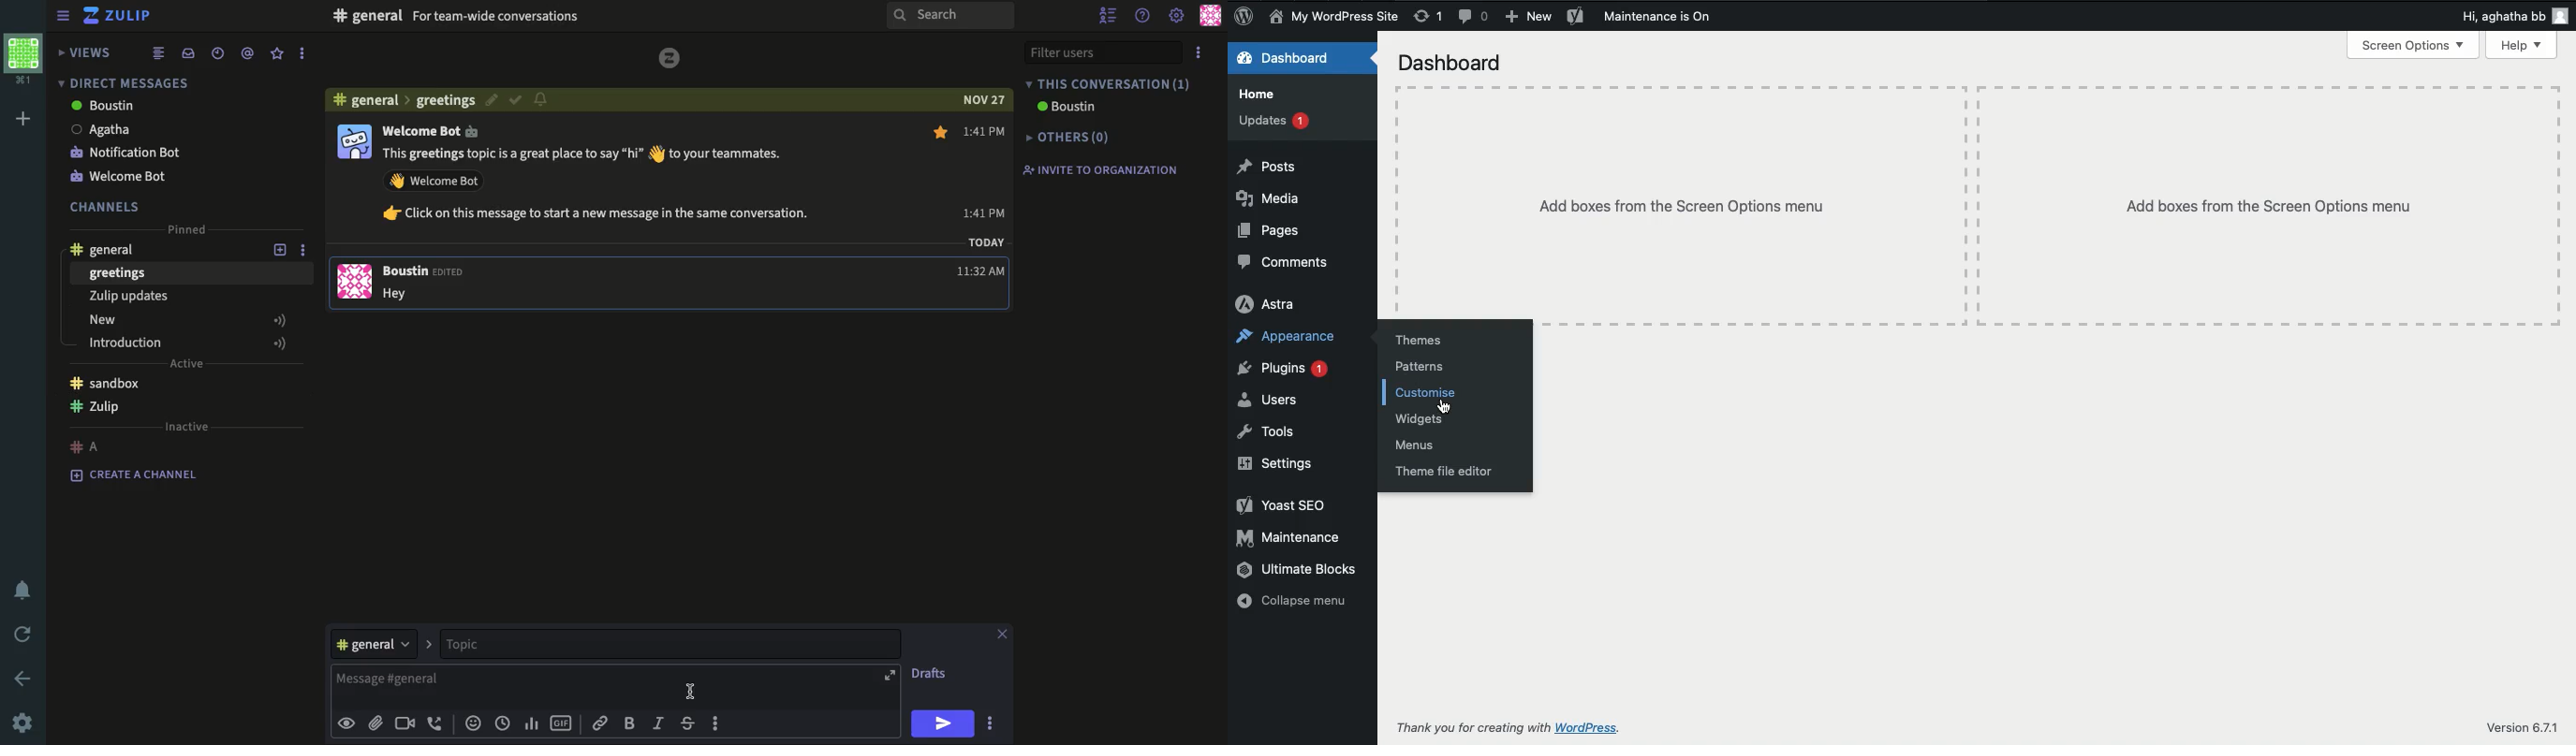 This screenshot has height=756, width=2576. I want to click on Zulip, so click(118, 16).